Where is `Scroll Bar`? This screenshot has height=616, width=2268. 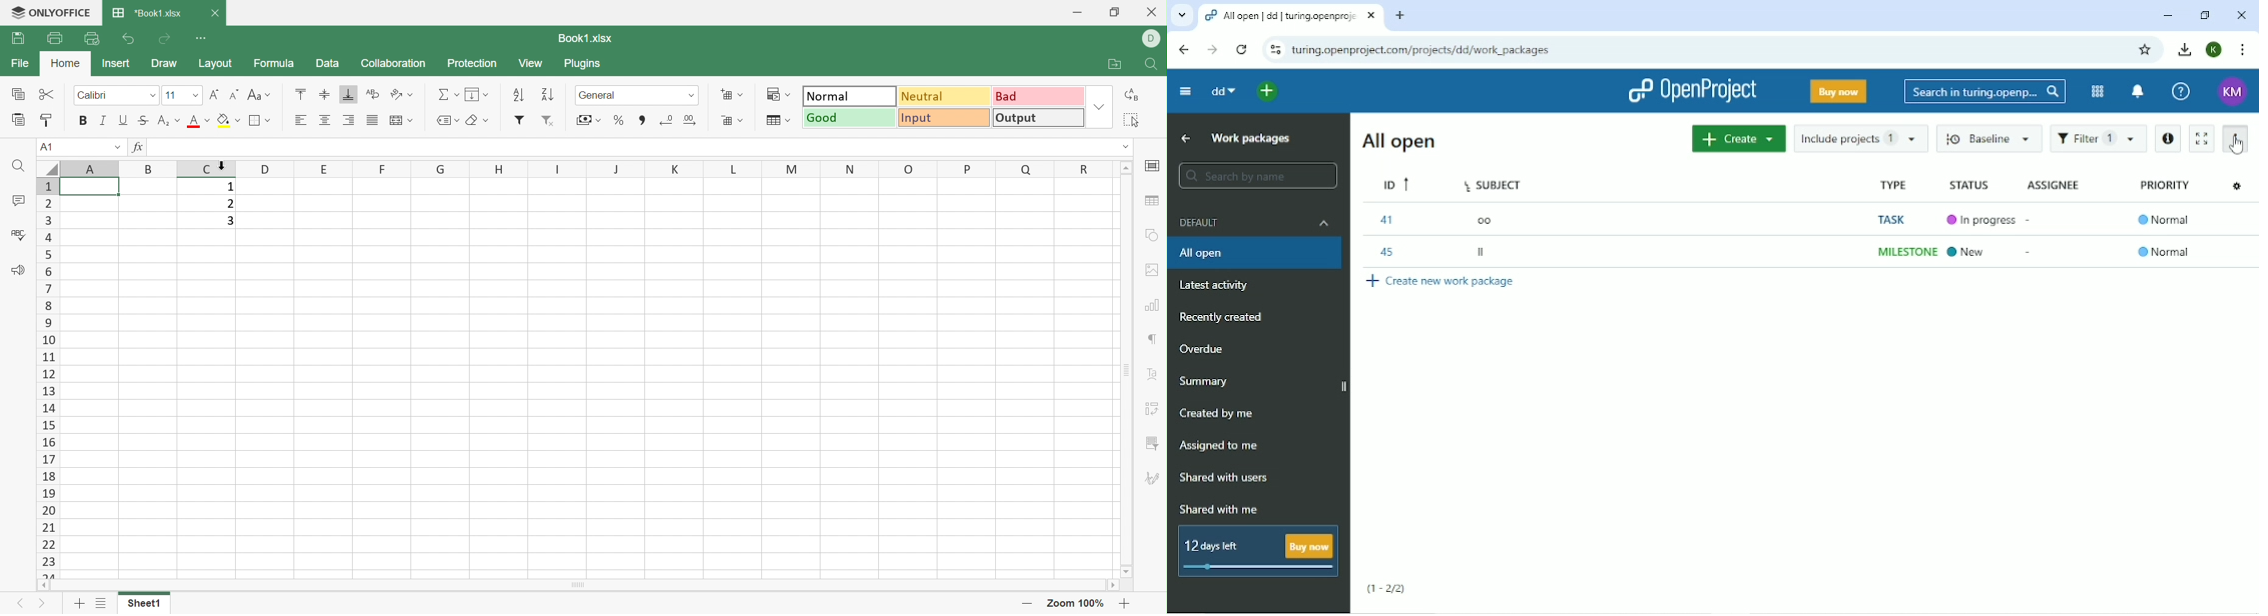 Scroll Bar is located at coordinates (1129, 372).